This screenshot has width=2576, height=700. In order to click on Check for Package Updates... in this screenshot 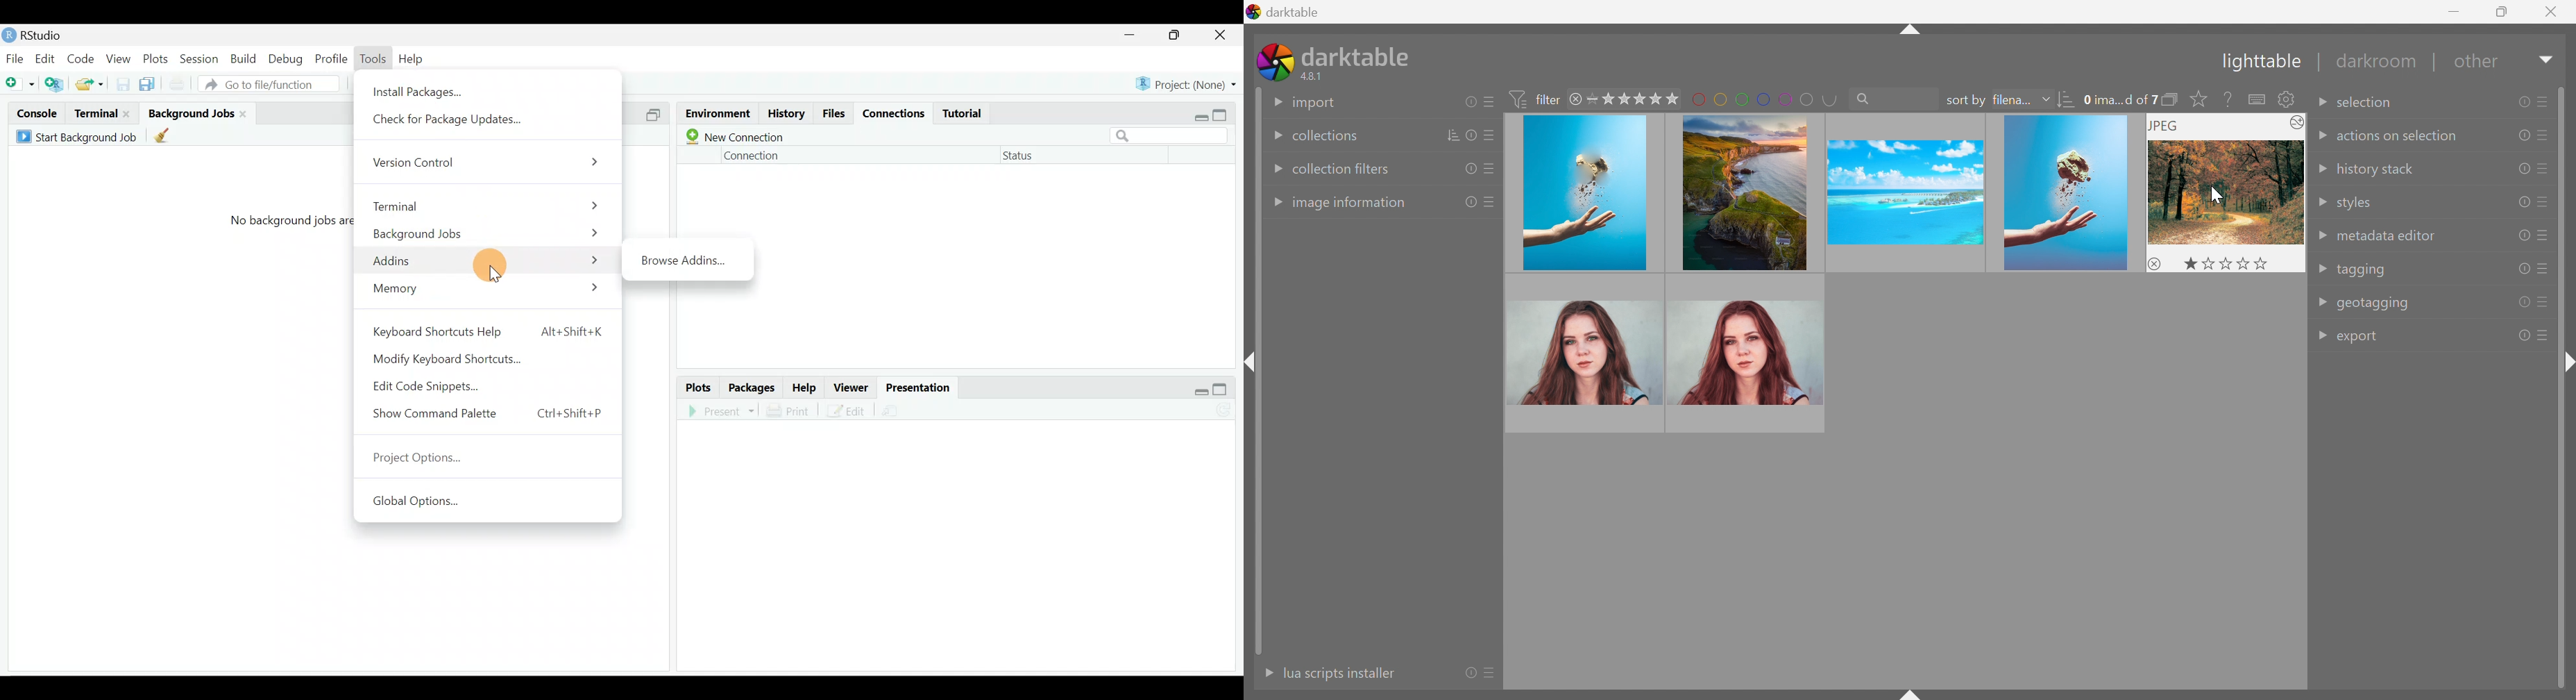, I will do `click(455, 122)`.